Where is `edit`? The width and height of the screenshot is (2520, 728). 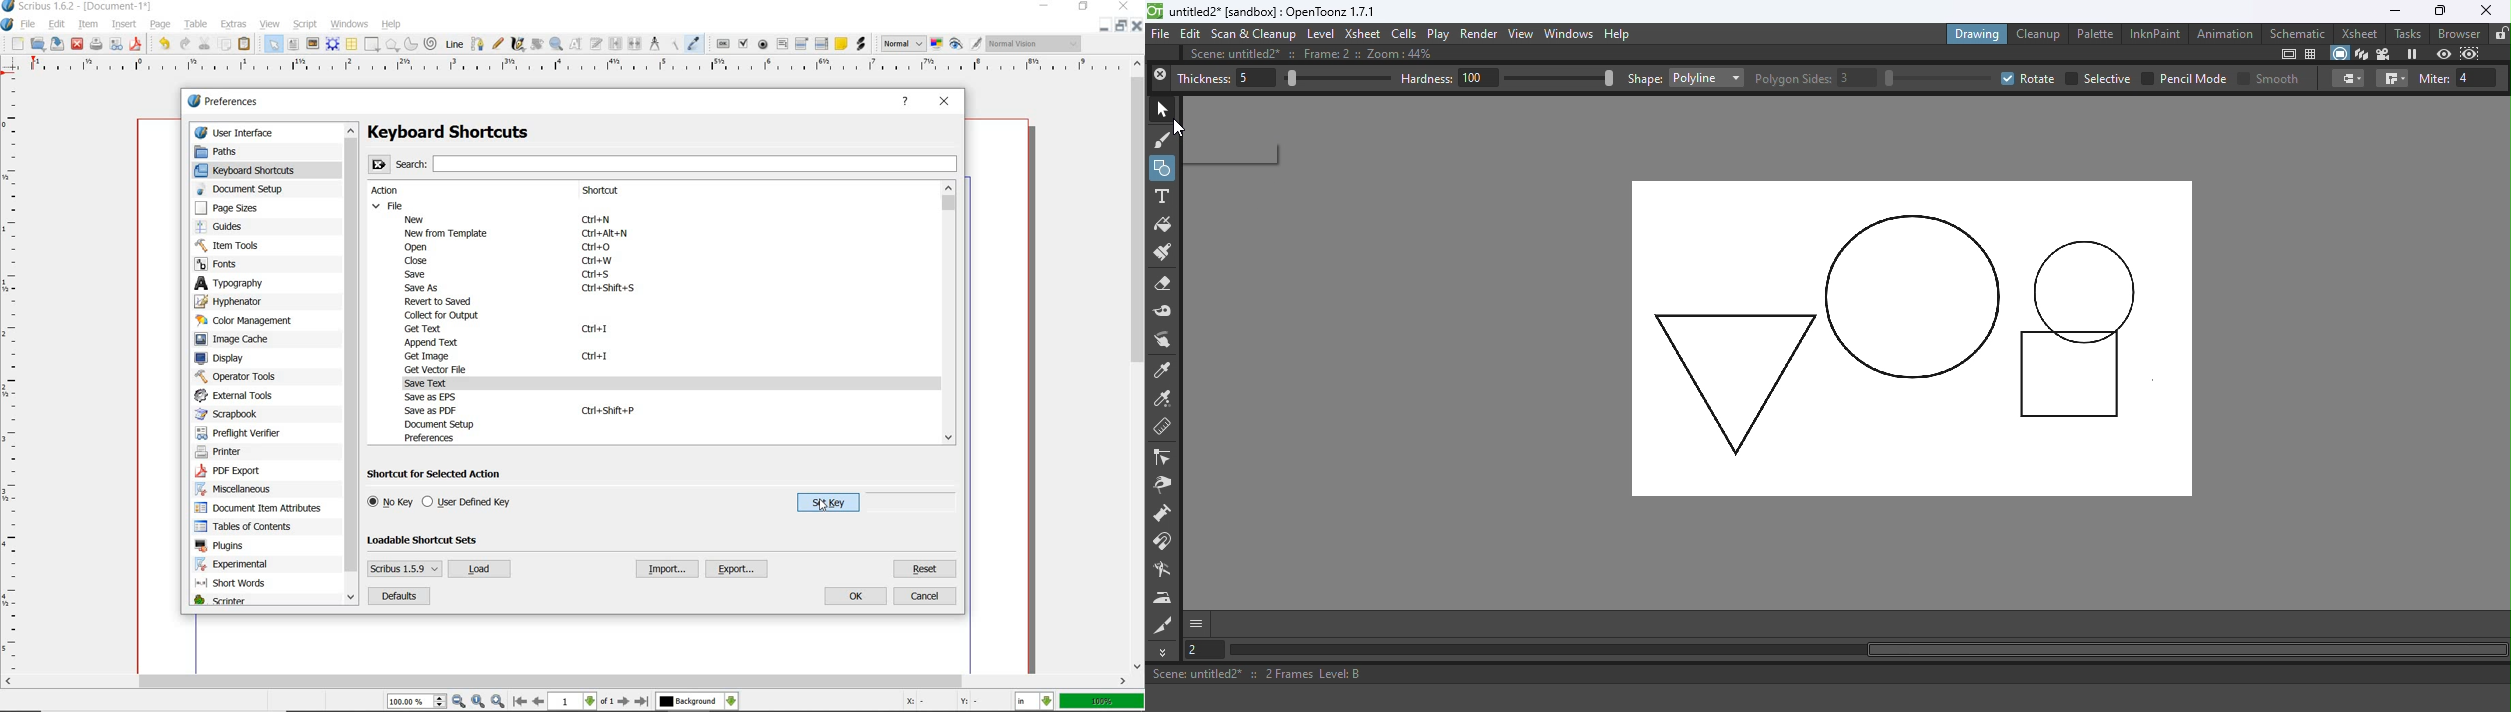
edit is located at coordinates (58, 24).